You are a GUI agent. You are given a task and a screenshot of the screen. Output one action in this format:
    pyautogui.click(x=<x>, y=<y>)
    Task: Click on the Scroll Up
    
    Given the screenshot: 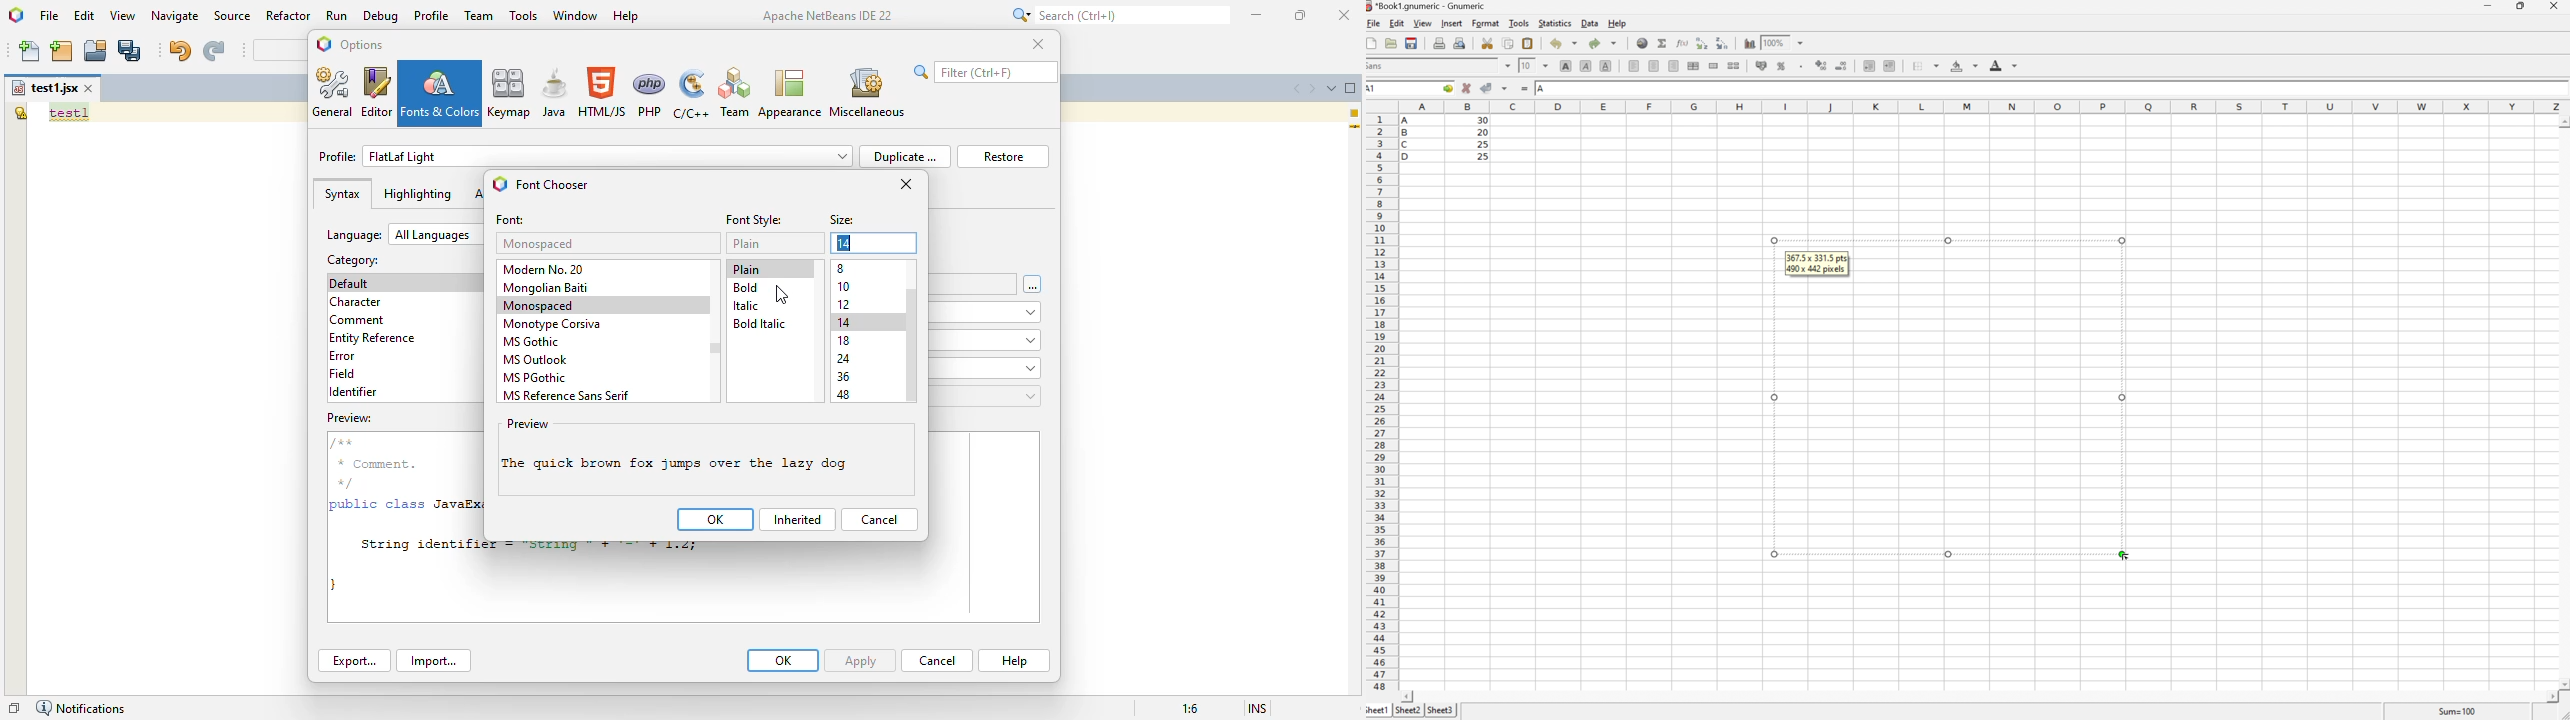 What is the action you would take?
    pyautogui.click(x=2563, y=120)
    